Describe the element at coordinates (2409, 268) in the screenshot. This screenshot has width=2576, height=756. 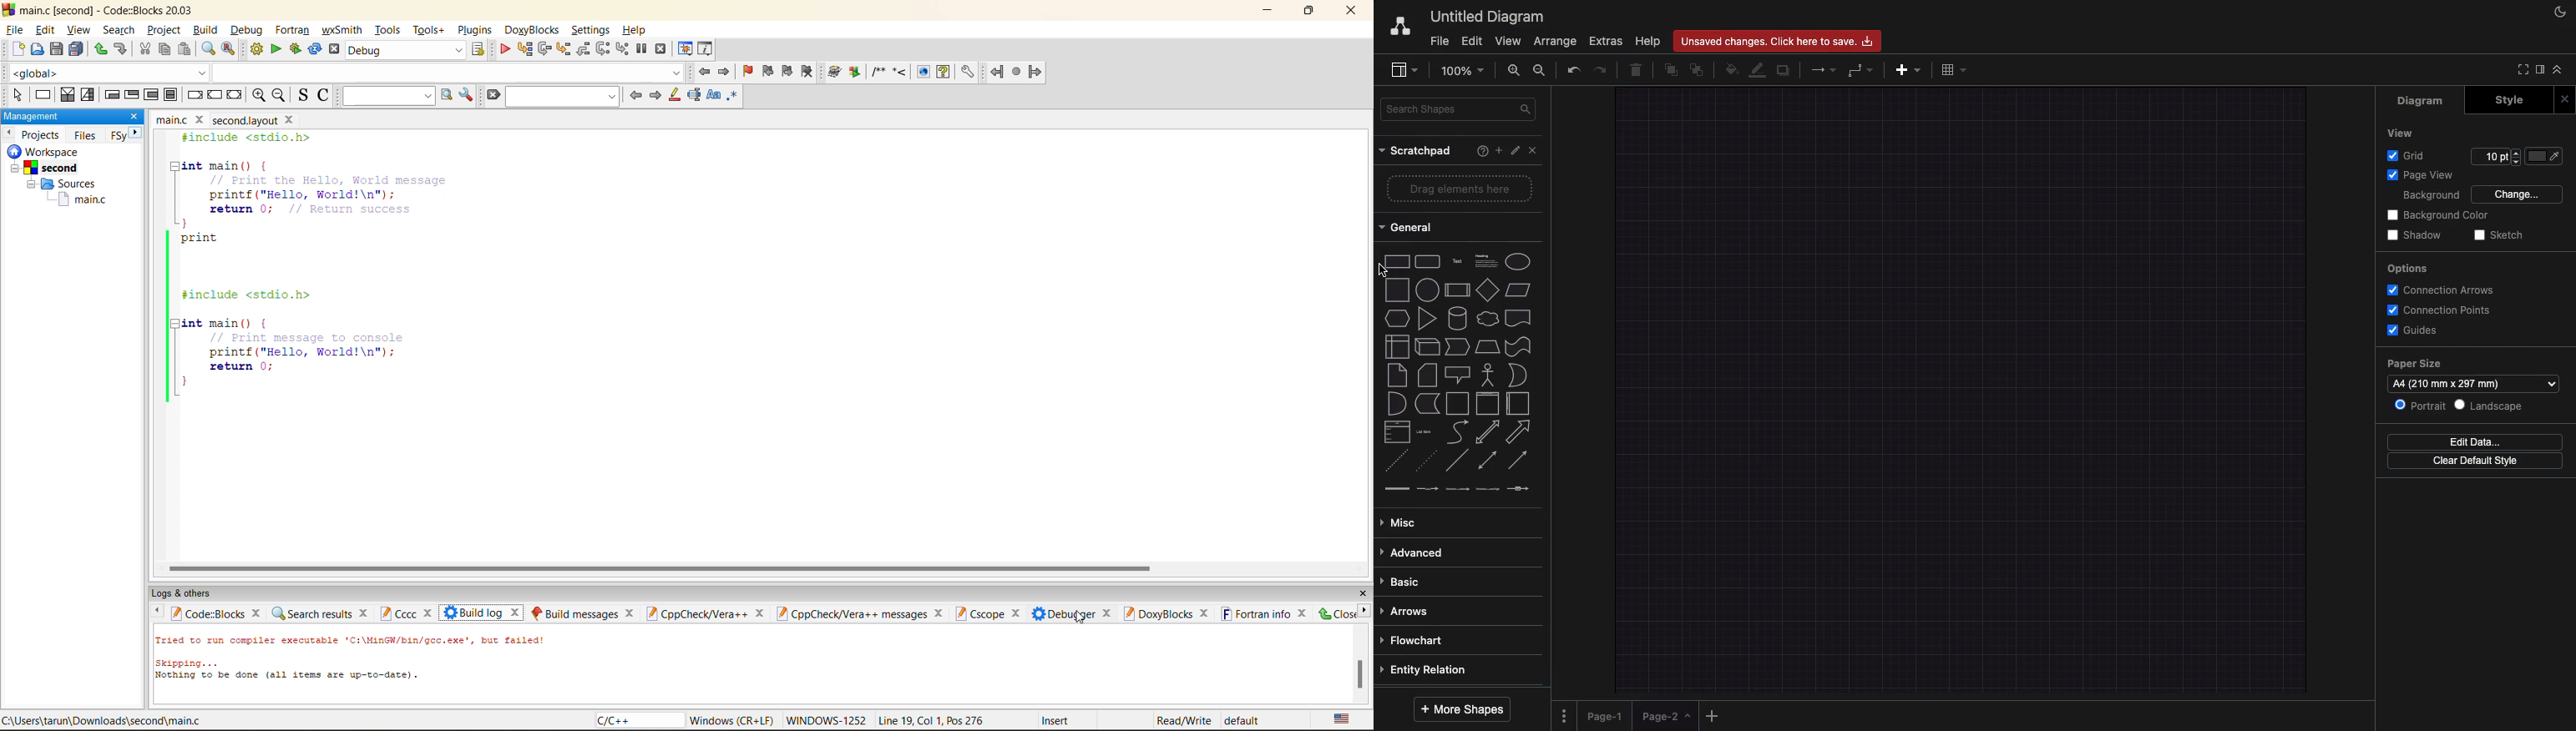
I see `Options` at that location.